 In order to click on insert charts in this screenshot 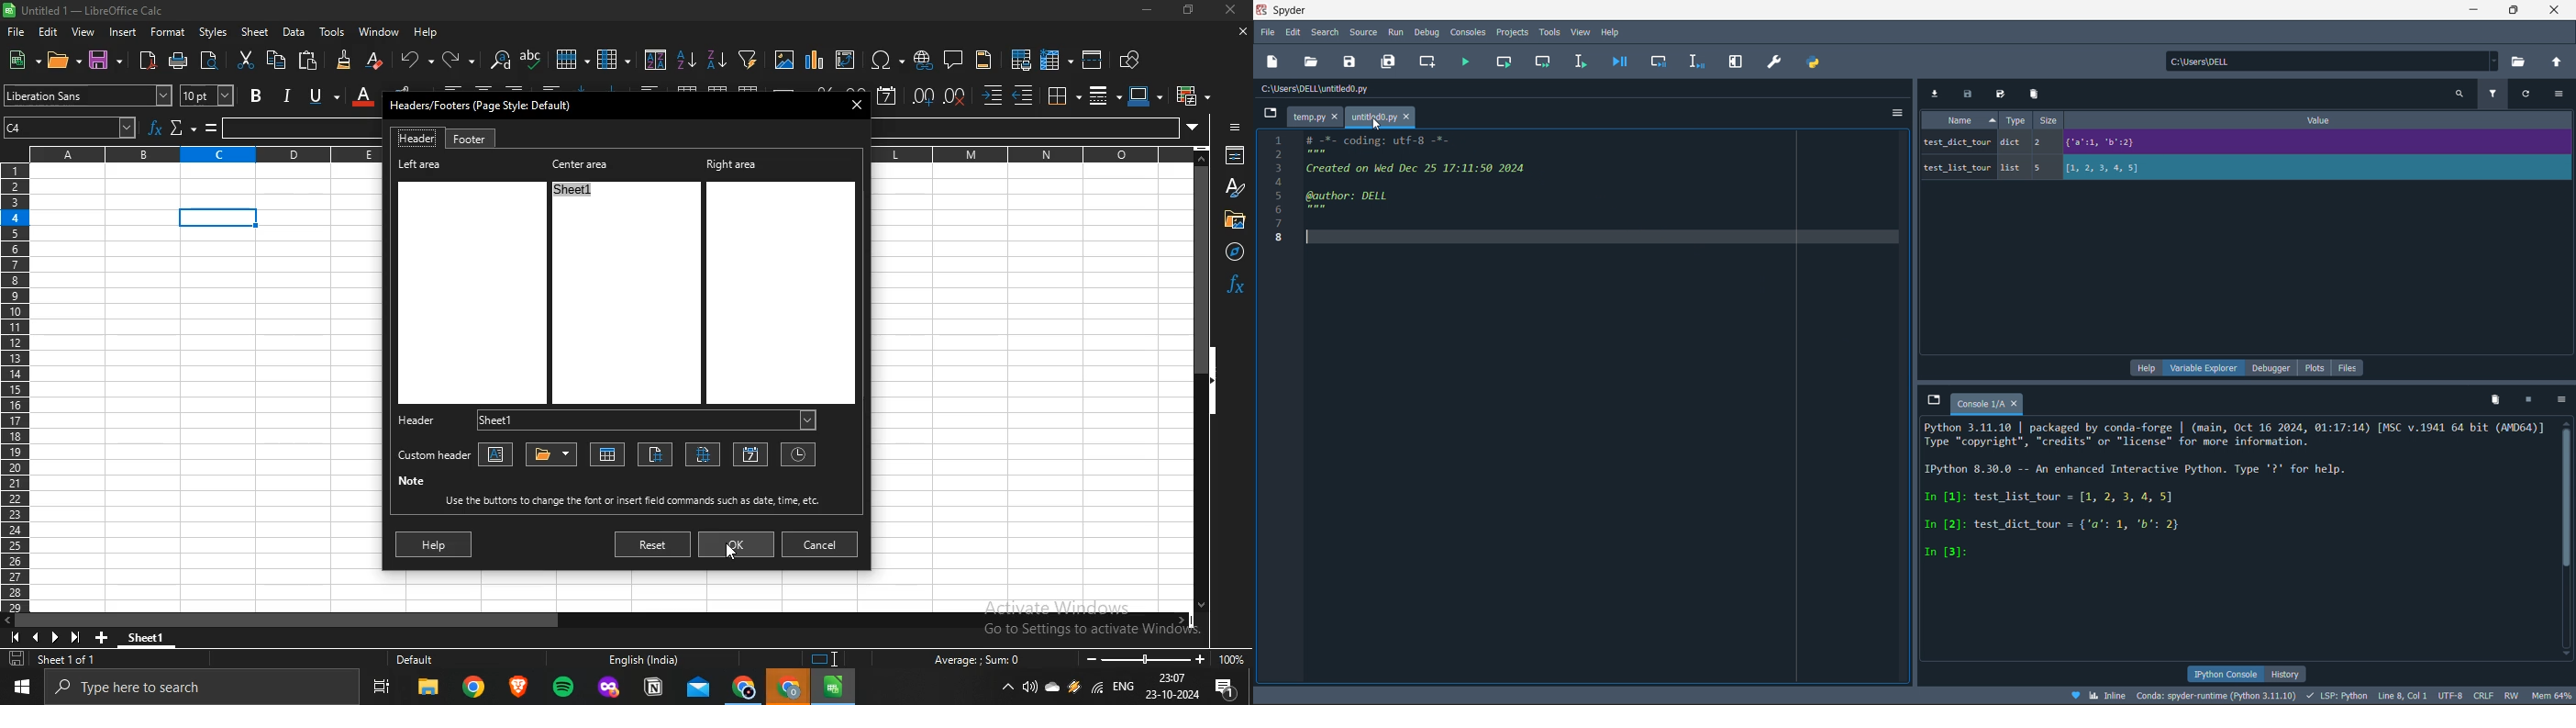, I will do `click(815, 60)`.